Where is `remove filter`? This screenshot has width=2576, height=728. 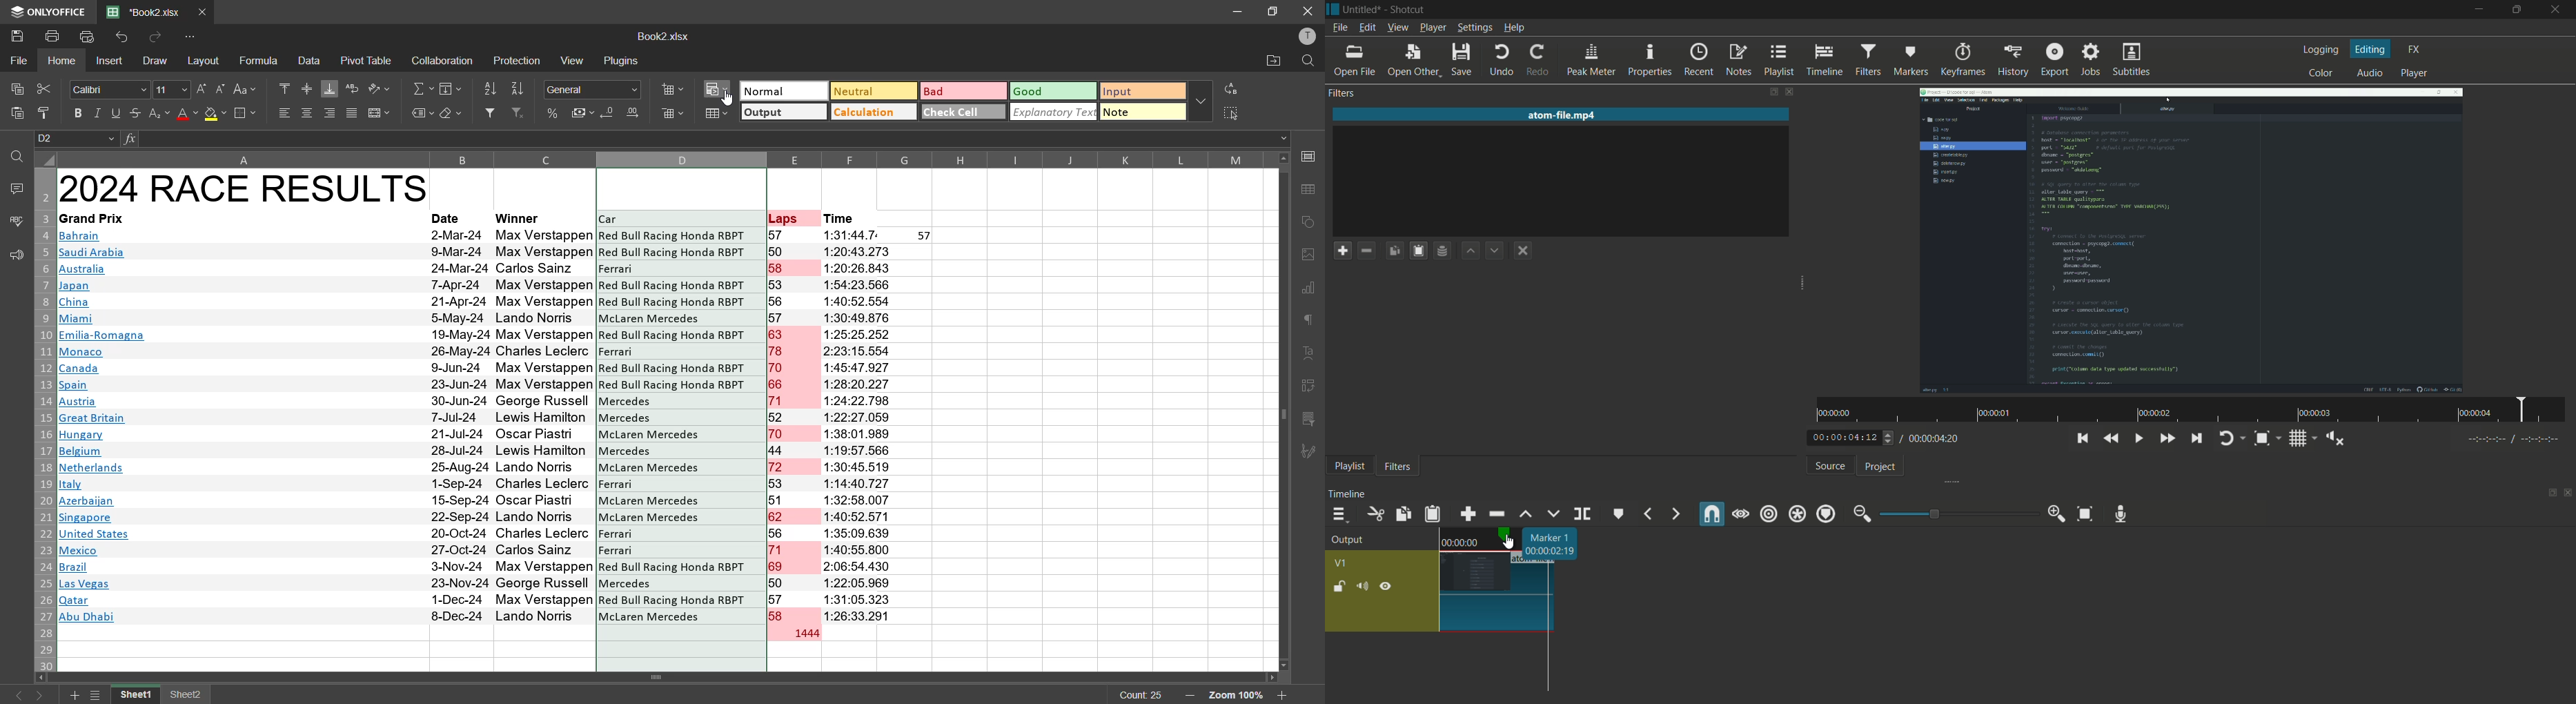
remove filter is located at coordinates (1367, 252).